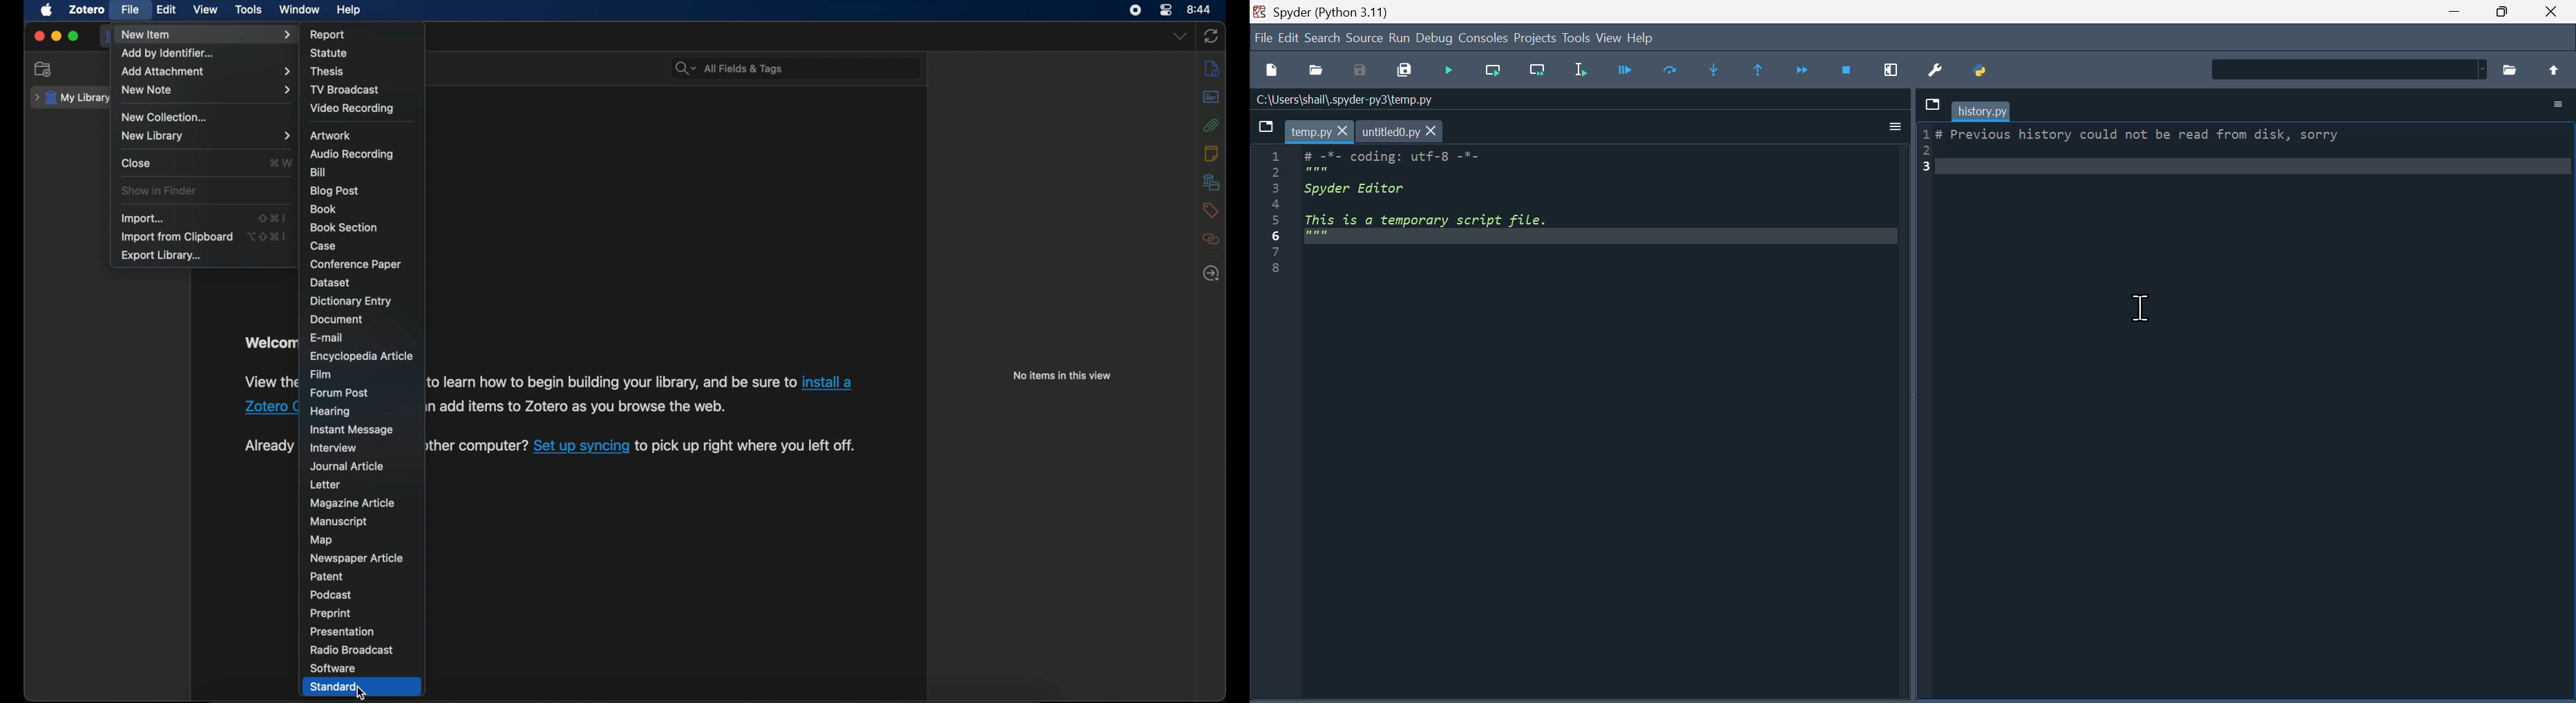 The width and height of the screenshot is (2576, 728). I want to click on Help, so click(1643, 38).